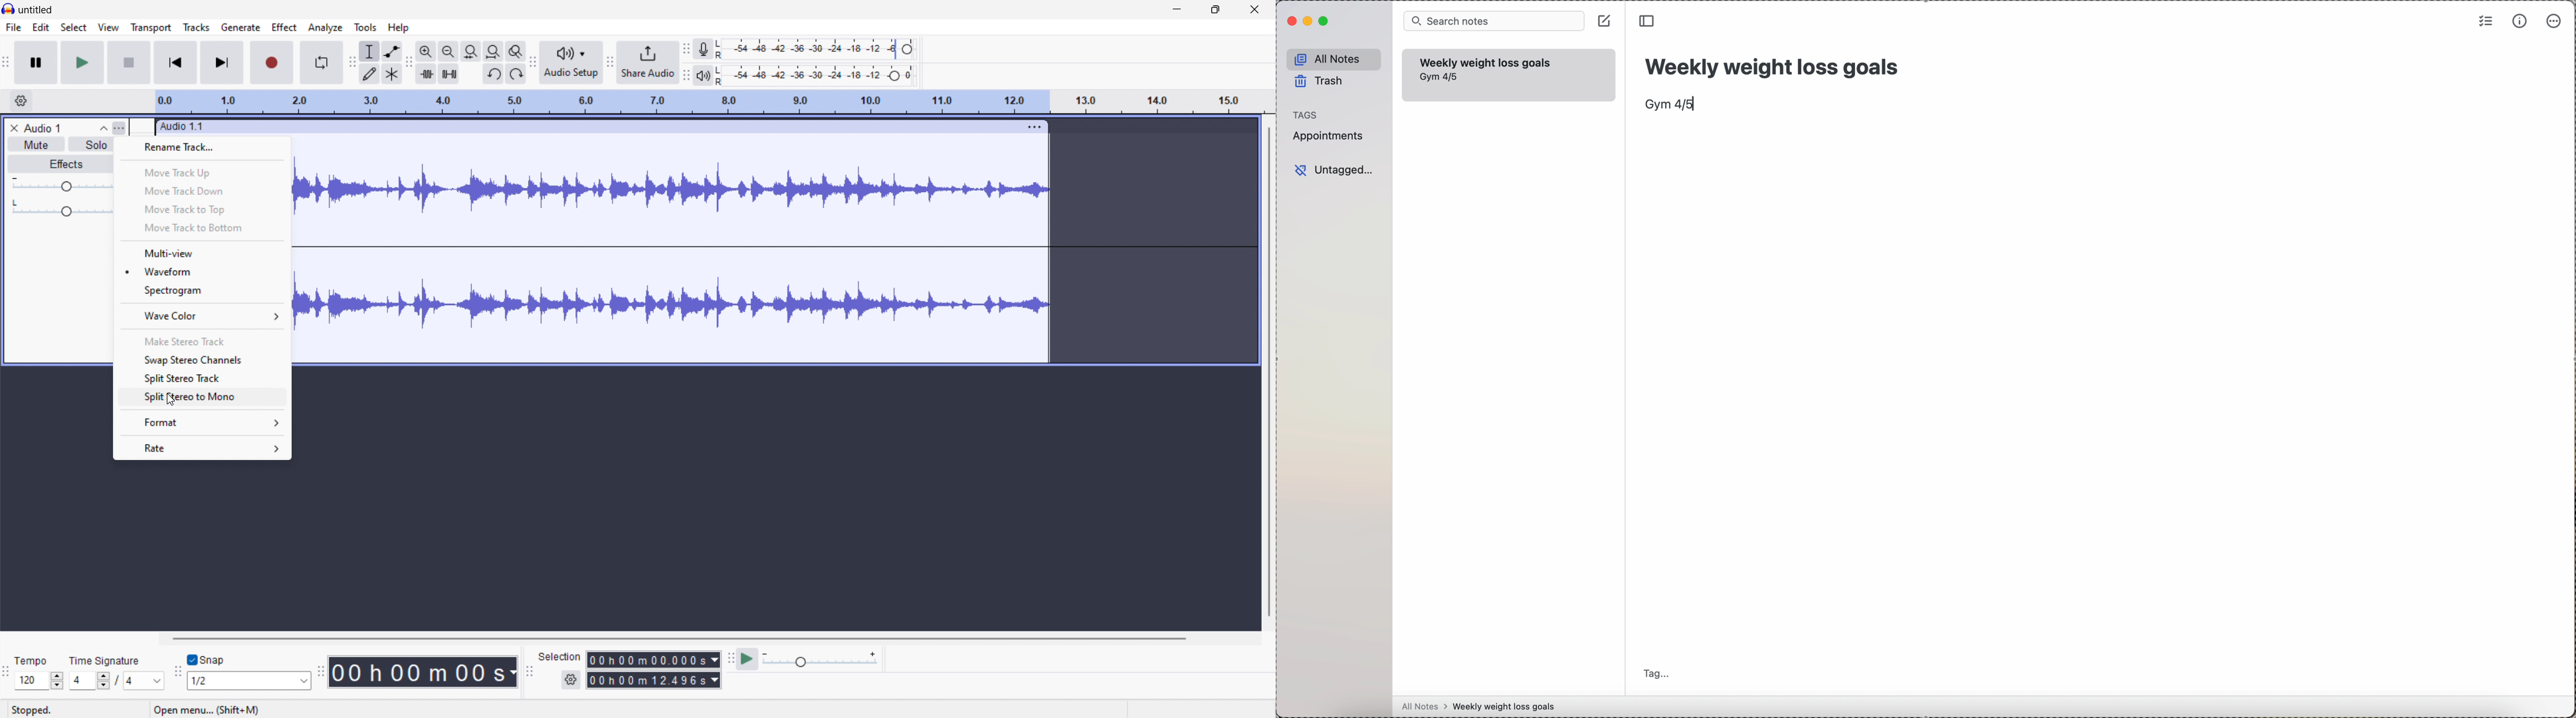 The image size is (2576, 728). What do you see at coordinates (223, 62) in the screenshot?
I see `skip to end` at bounding box center [223, 62].